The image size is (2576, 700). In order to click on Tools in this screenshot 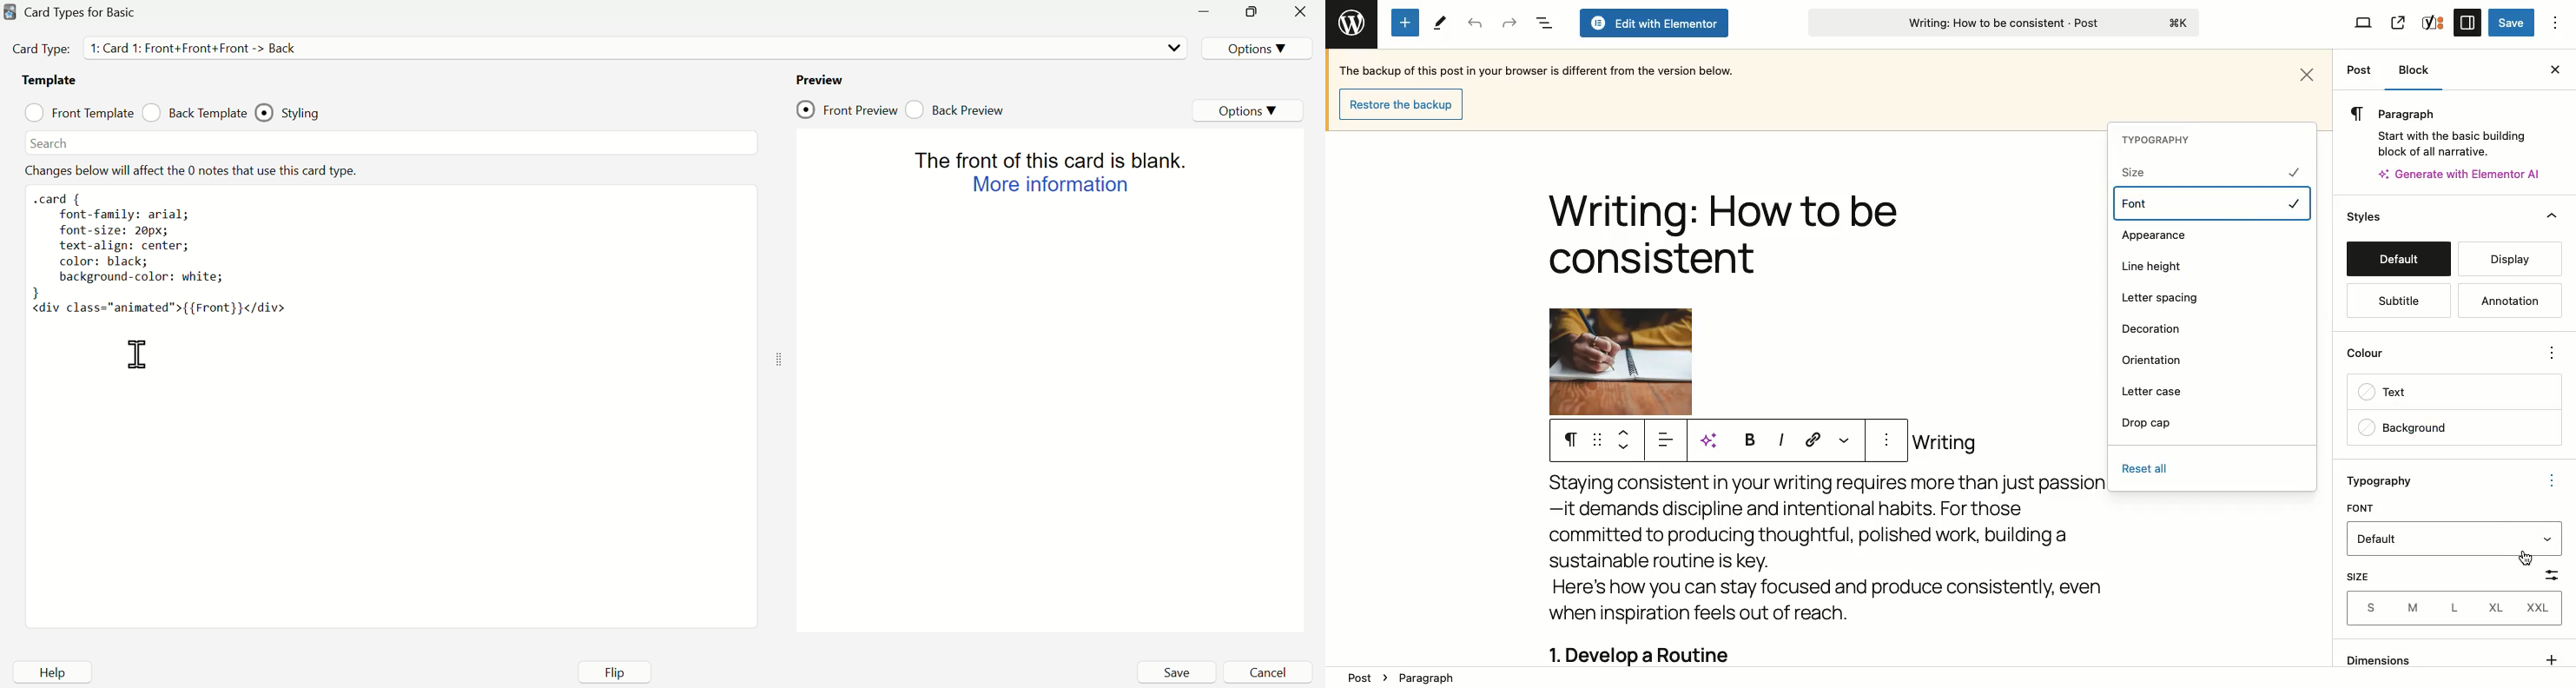, I will do `click(1438, 23)`.